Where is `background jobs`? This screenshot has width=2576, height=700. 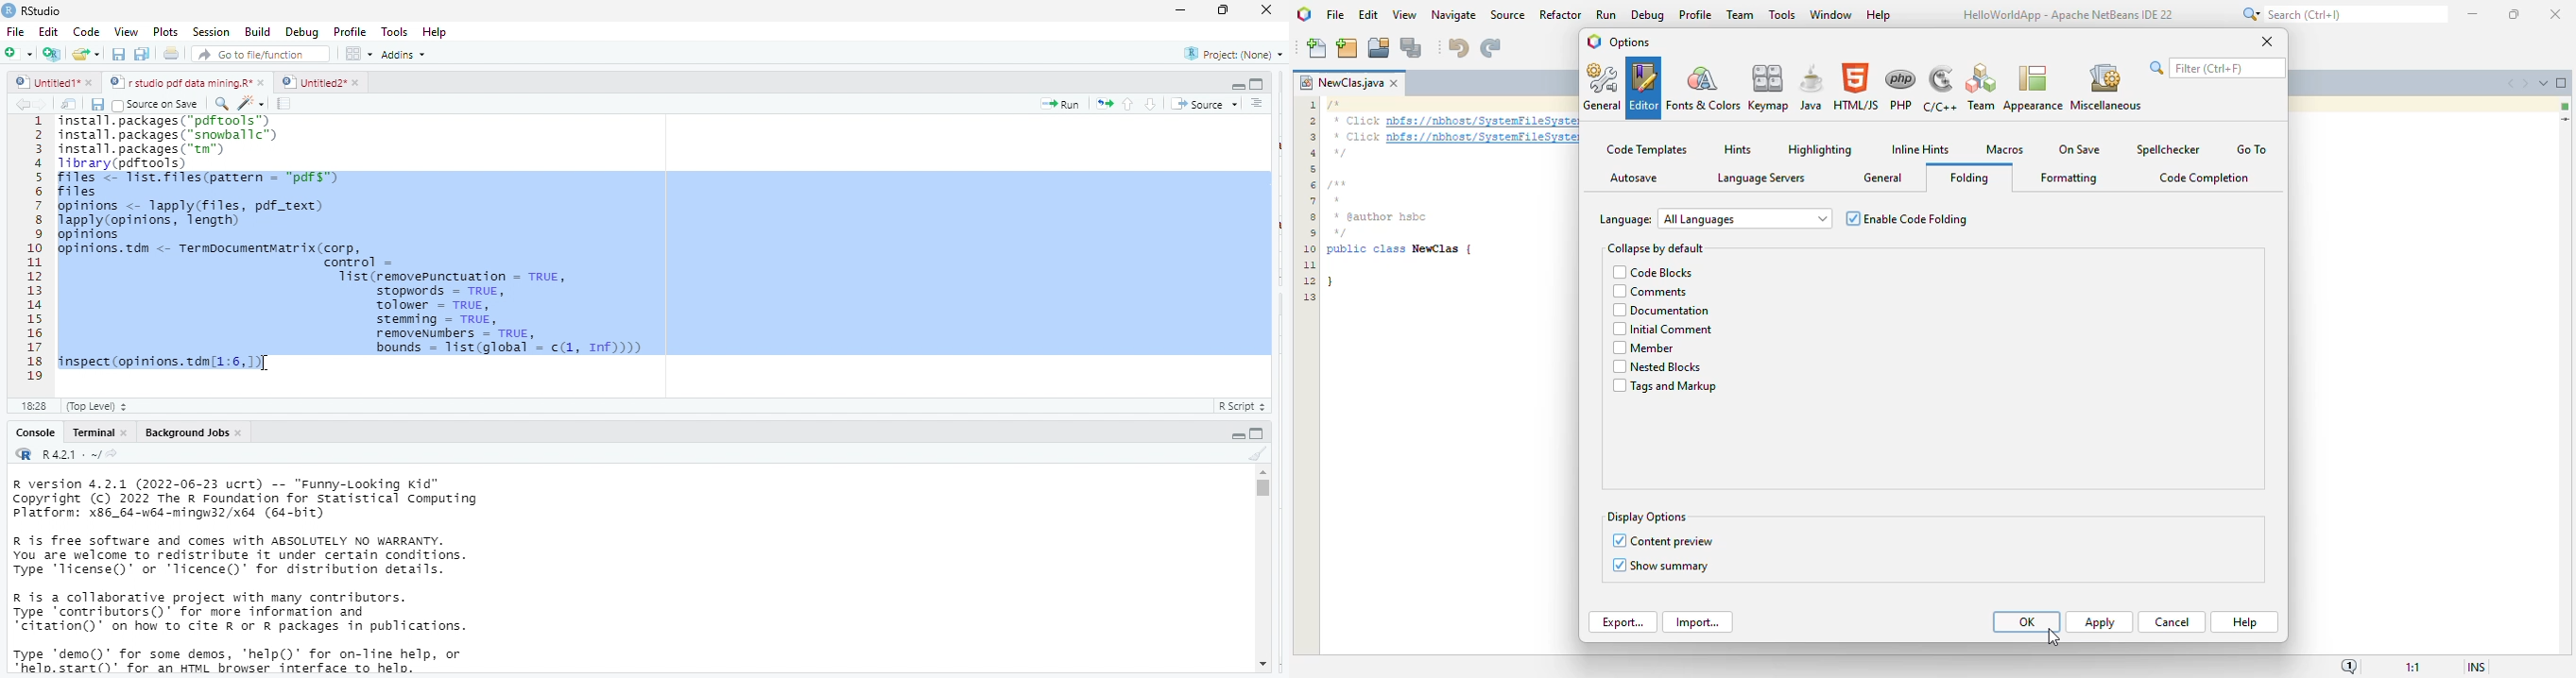 background jobs is located at coordinates (182, 432).